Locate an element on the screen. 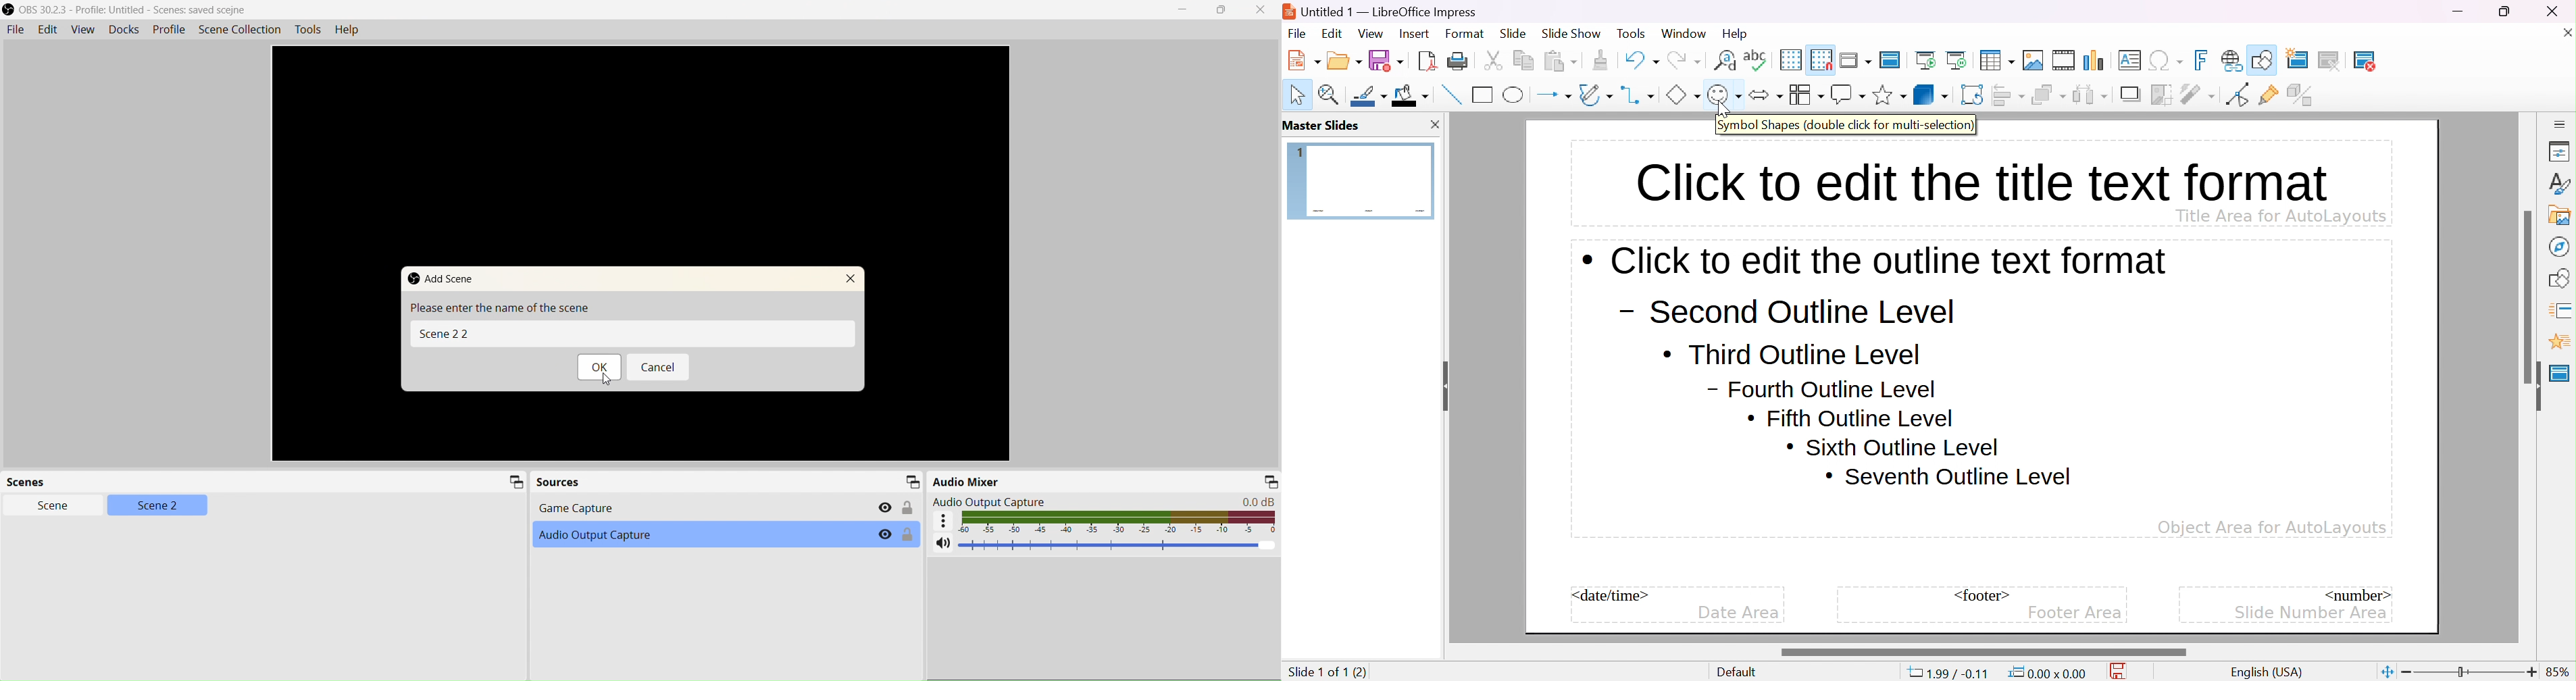  slider is located at coordinates (1982, 652).